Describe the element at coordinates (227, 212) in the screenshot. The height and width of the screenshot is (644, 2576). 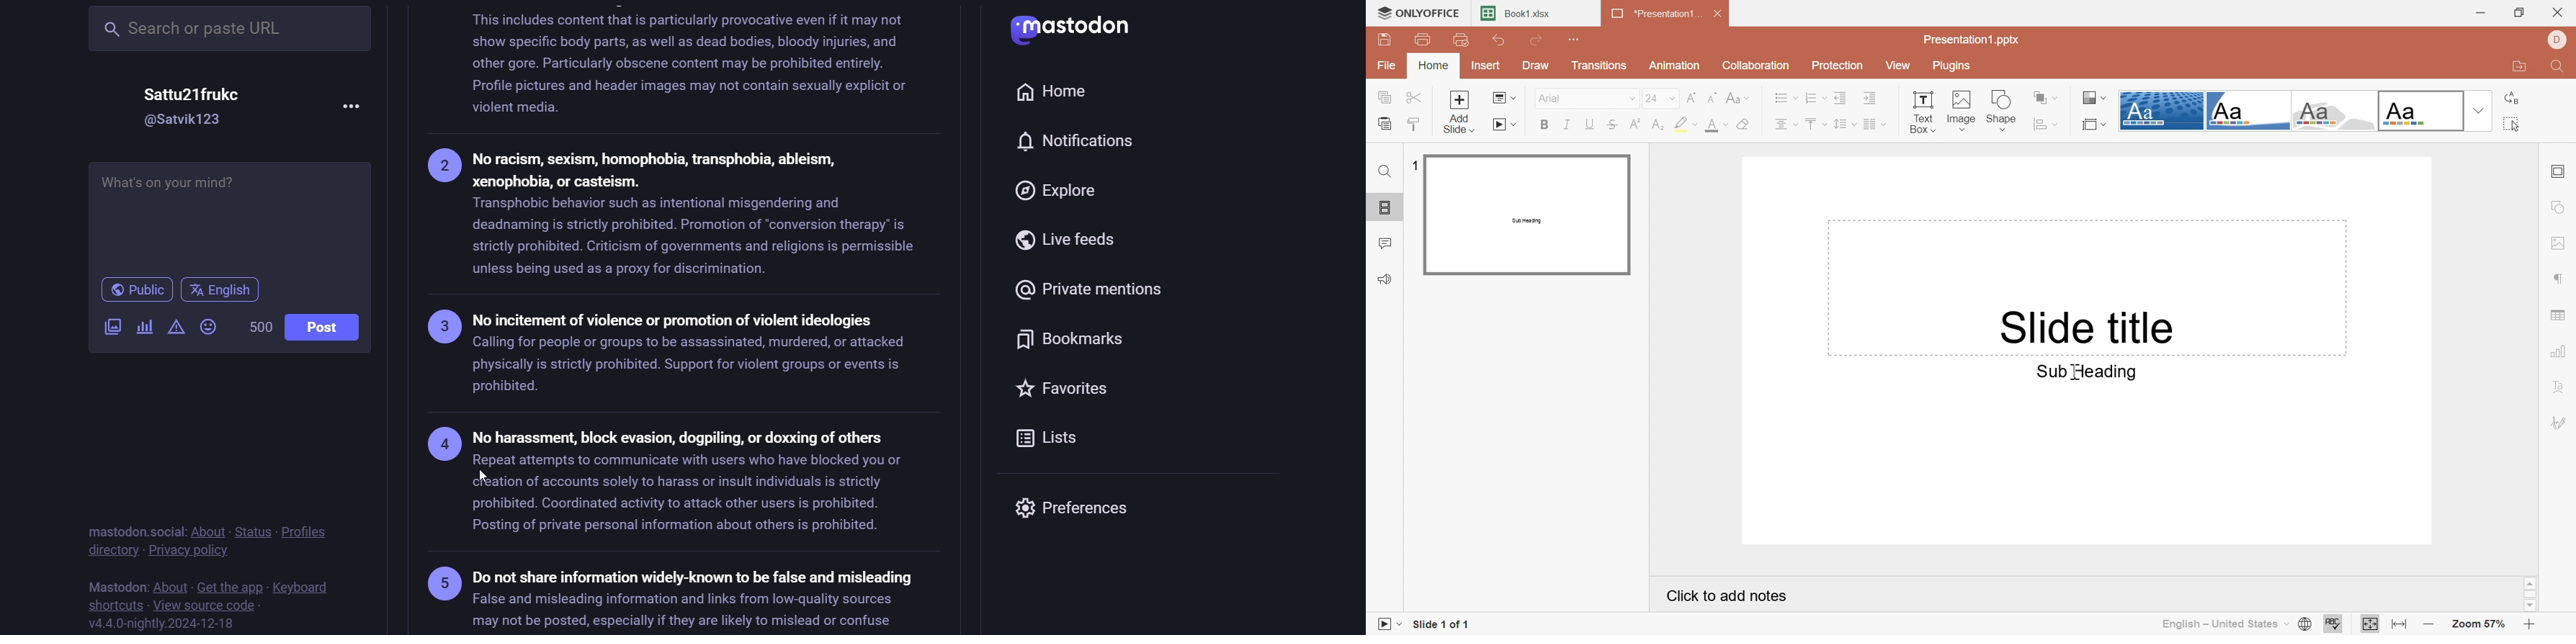
I see `post here` at that location.